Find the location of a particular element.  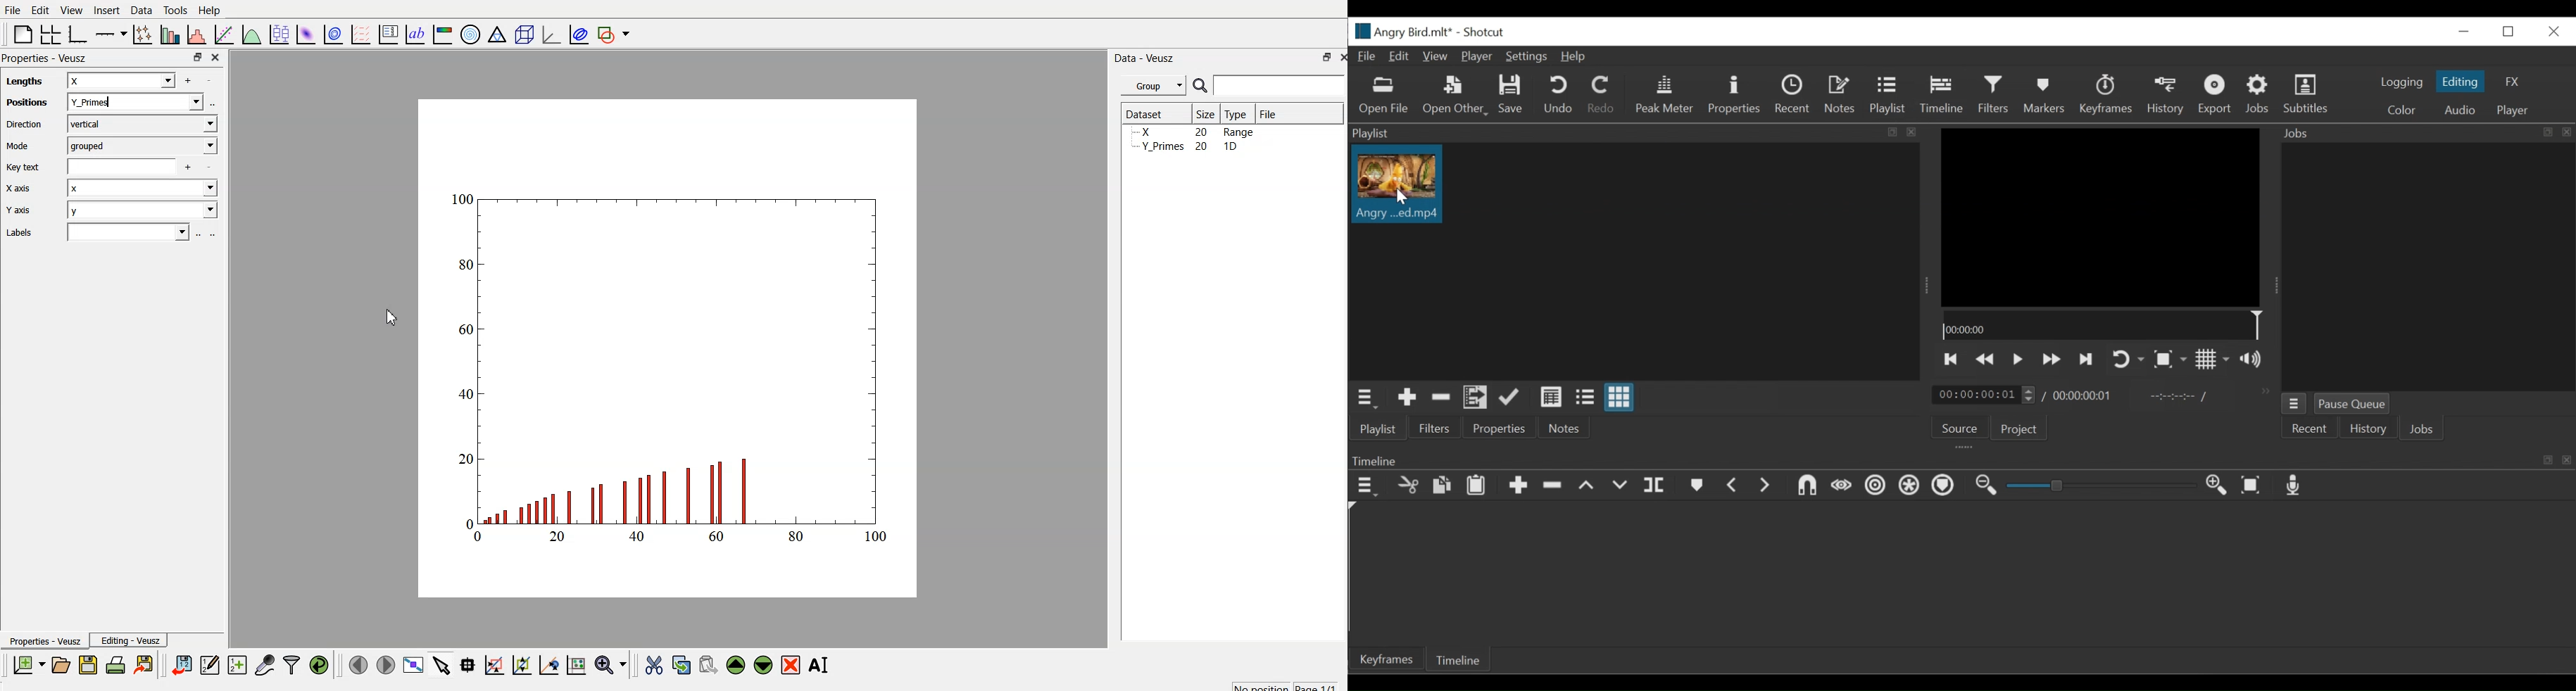

In point is located at coordinates (2178, 396).